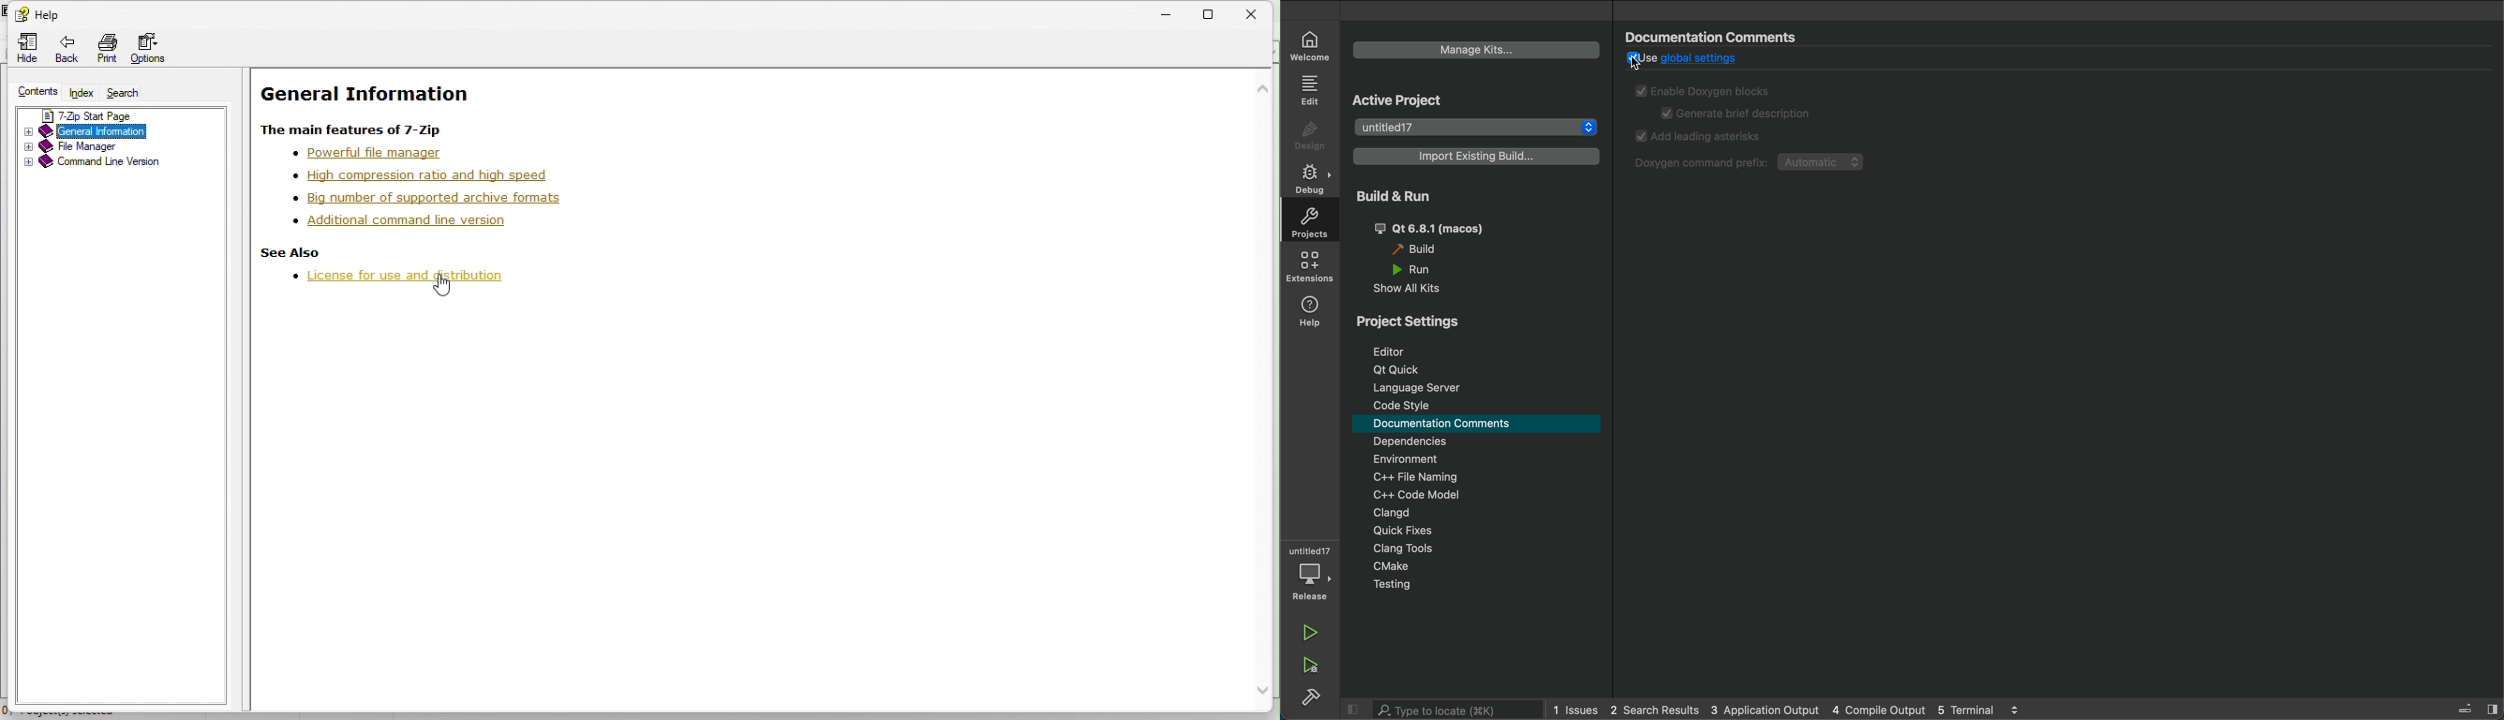  What do you see at coordinates (287, 251) in the screenshot?
I see `see also` at bounding box center [287, 251].